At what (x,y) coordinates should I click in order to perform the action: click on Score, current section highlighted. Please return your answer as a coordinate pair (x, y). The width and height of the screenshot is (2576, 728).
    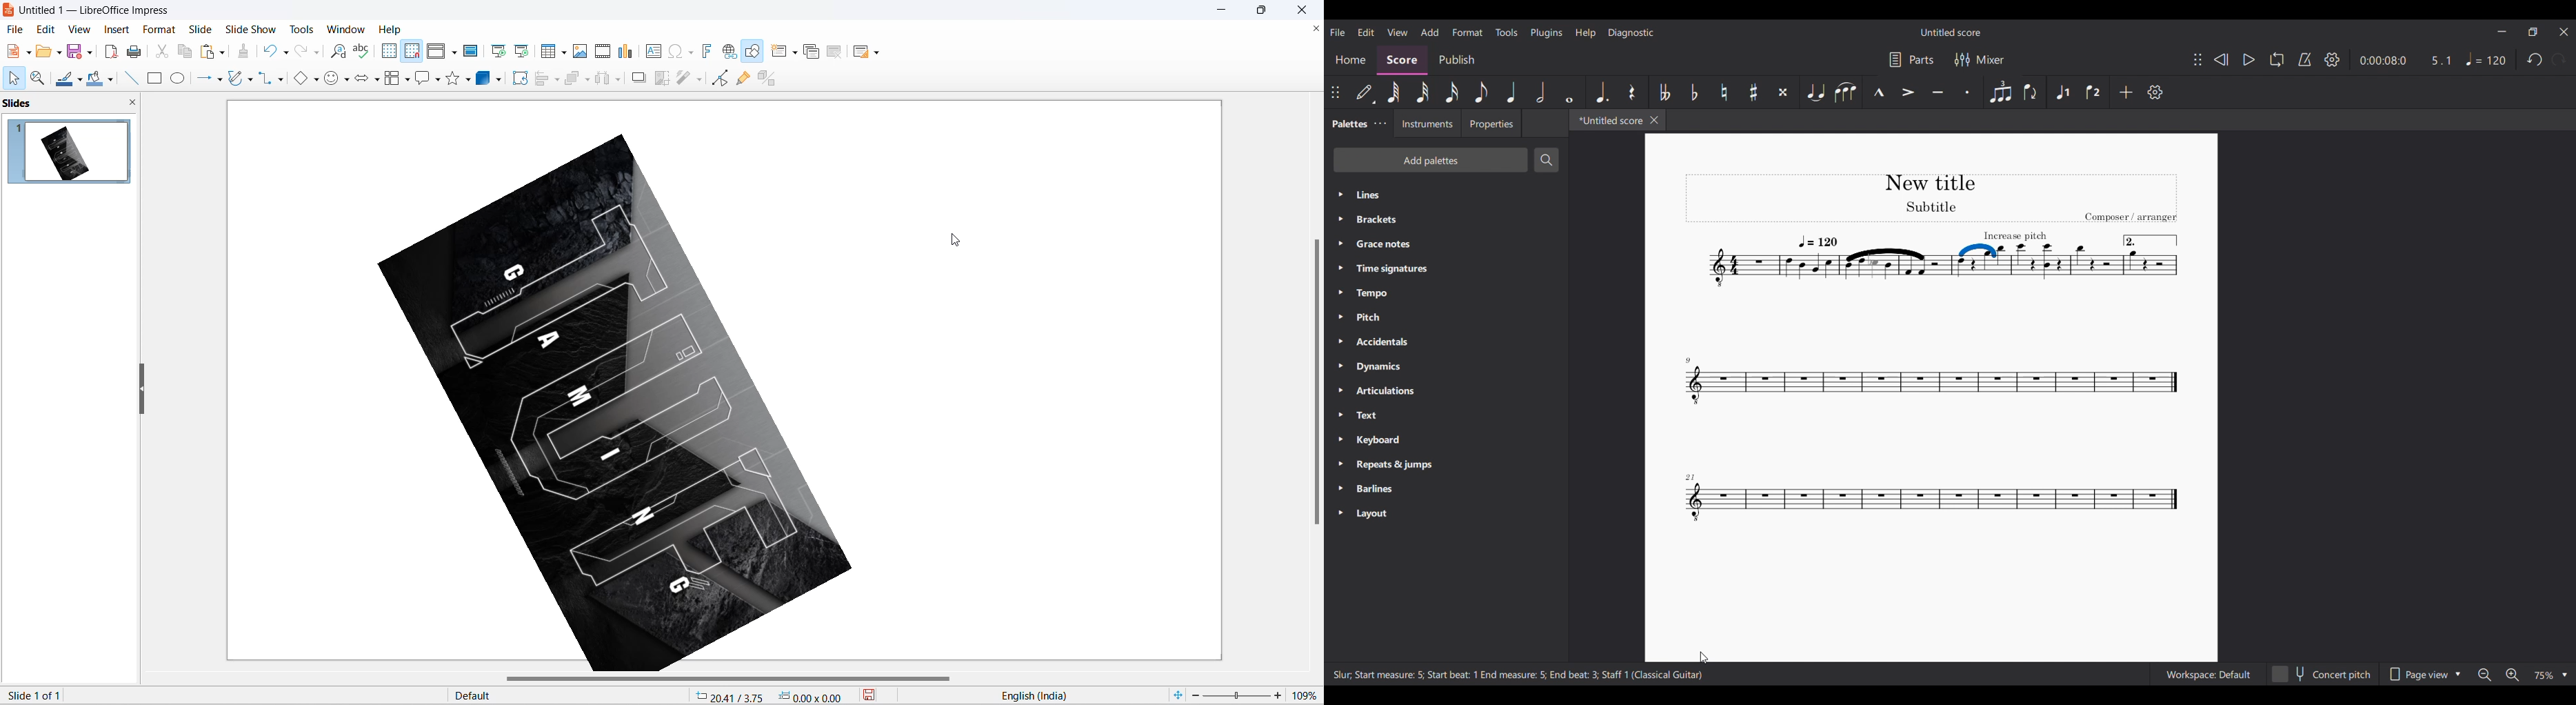
    Looking at the image, I should click on (1403, 61).